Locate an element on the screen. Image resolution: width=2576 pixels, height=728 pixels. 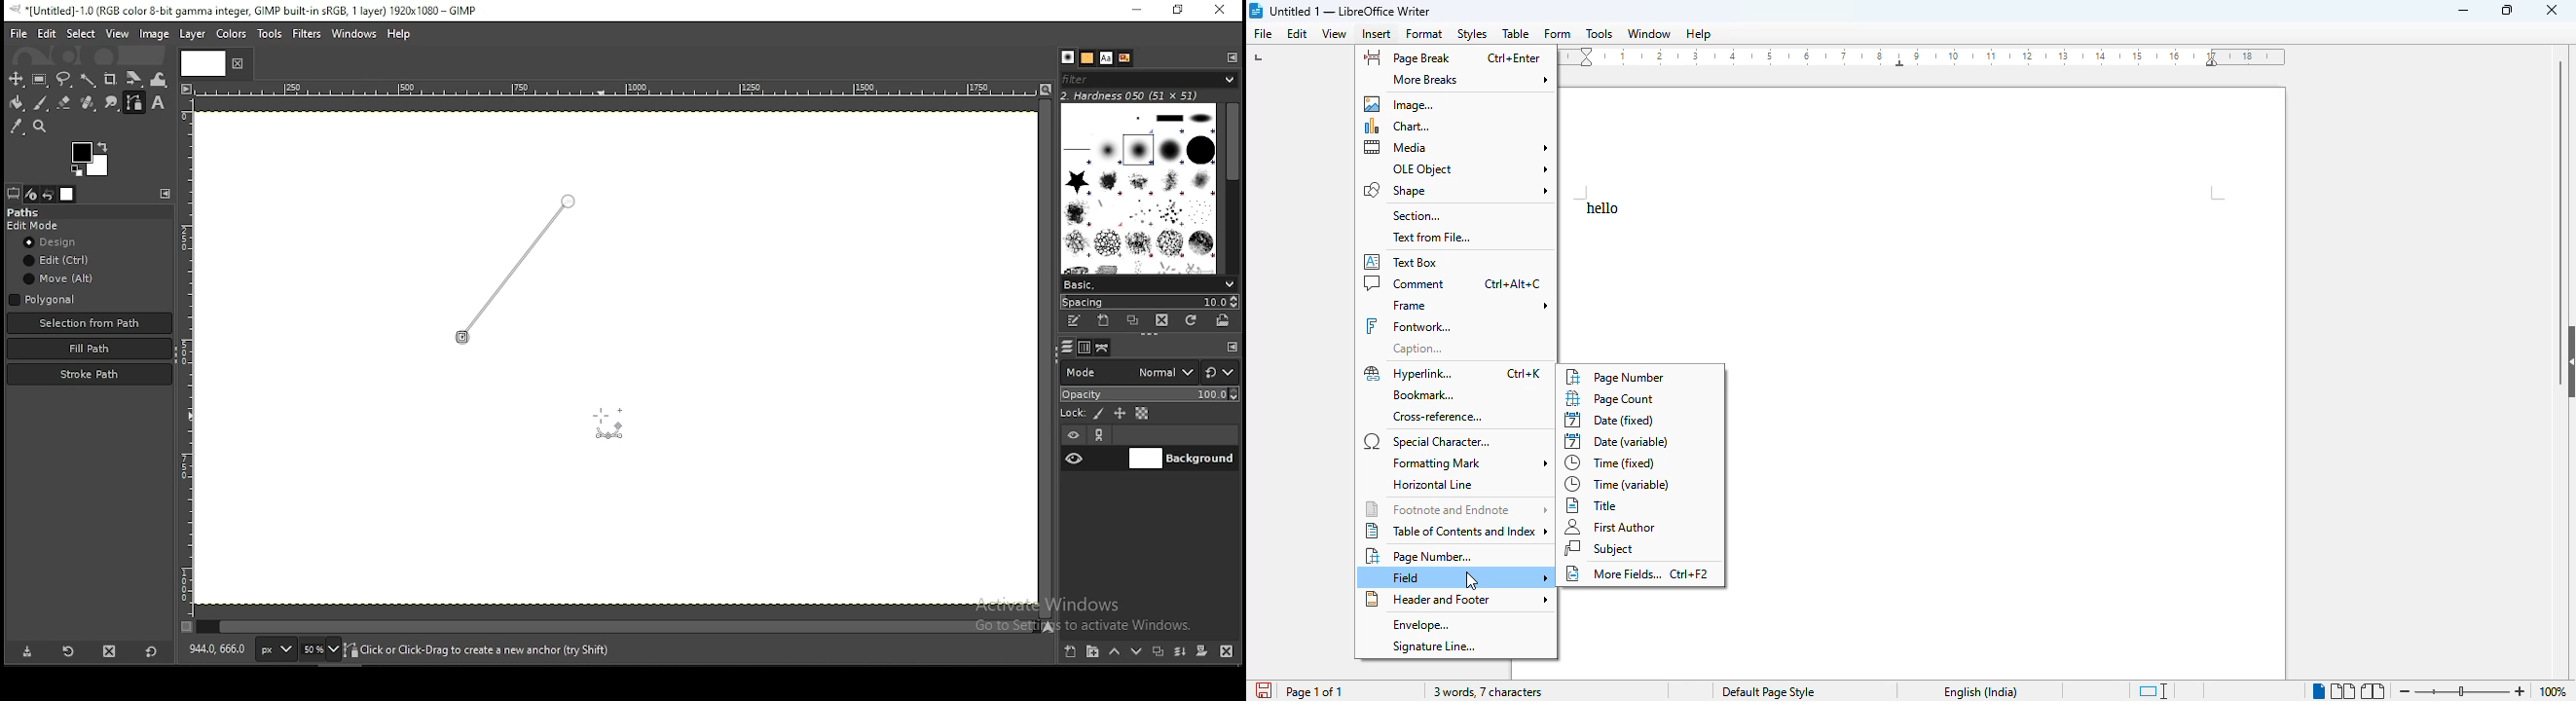
click or click-drag to create a new anchor (try shift) is located at coordinates (481, 648).